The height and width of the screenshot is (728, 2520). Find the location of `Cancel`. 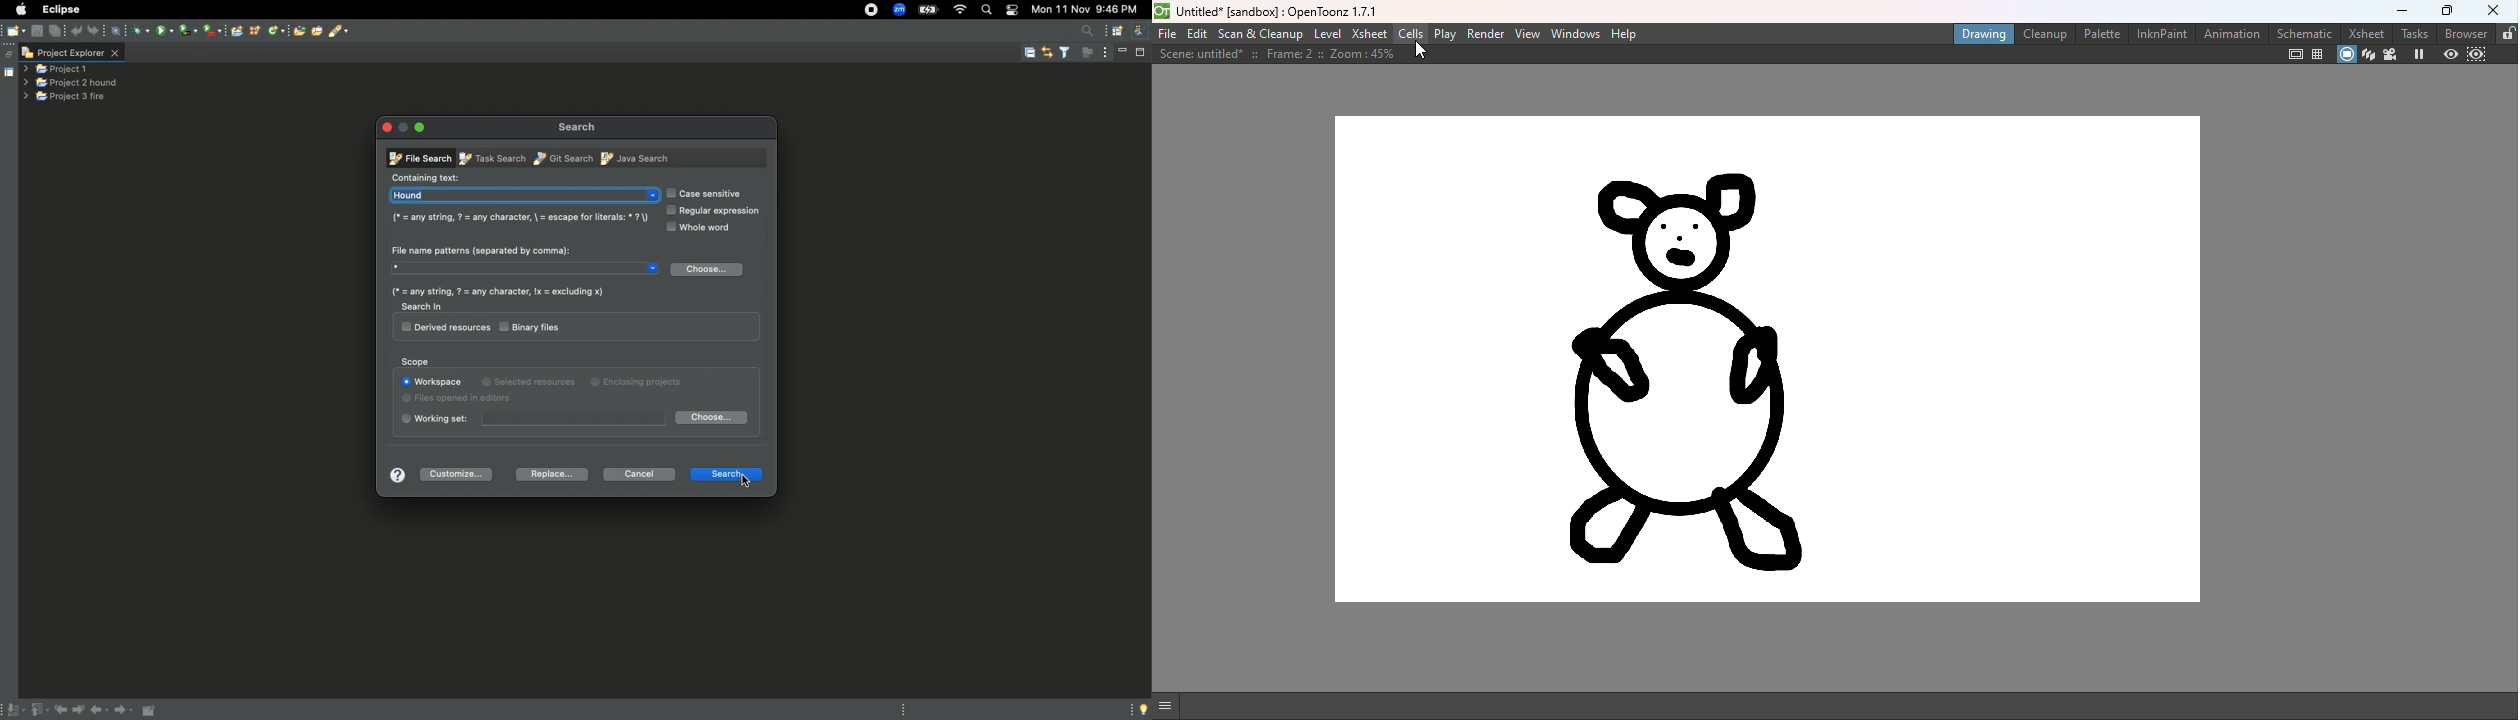

Cancel is located at coordinates (639, 475).